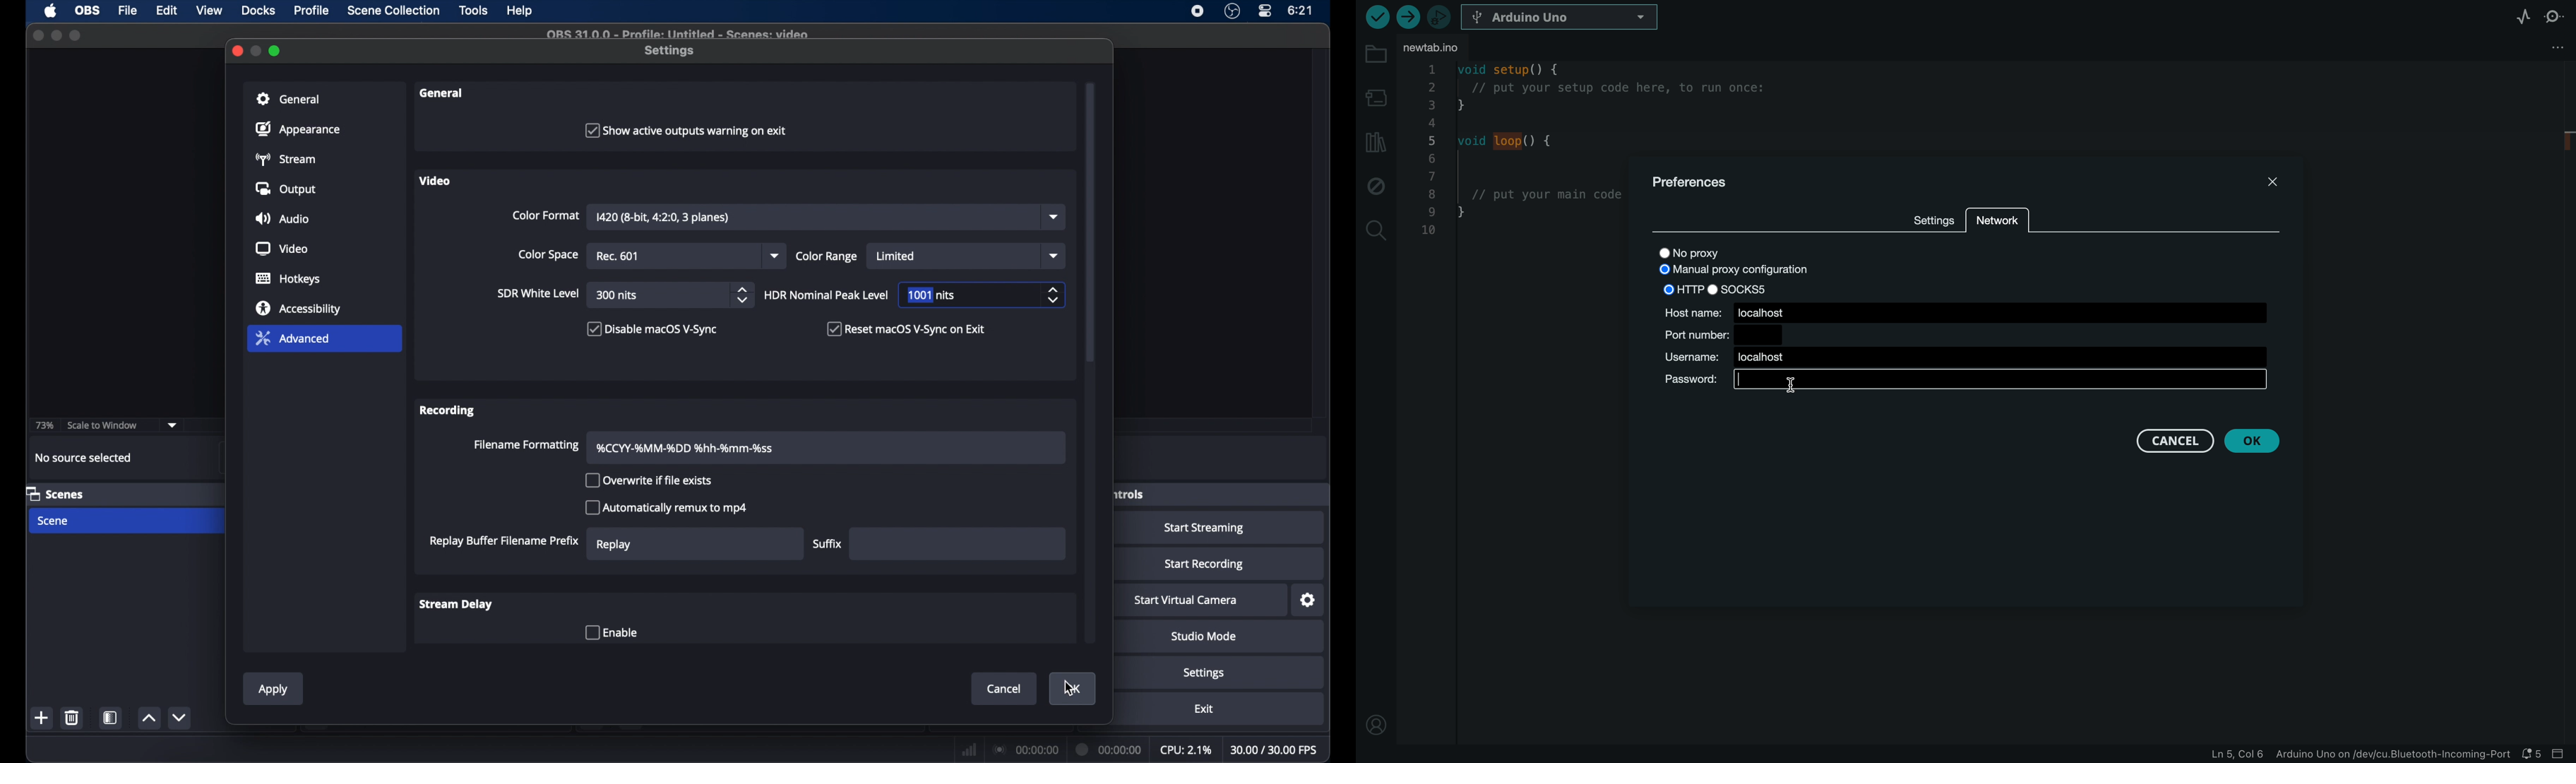 The image size is (2576, 784). What do you see at coordinates (1205, 528) in the screenshot?
I see `start streaming` at bounding box center [1205, 528].